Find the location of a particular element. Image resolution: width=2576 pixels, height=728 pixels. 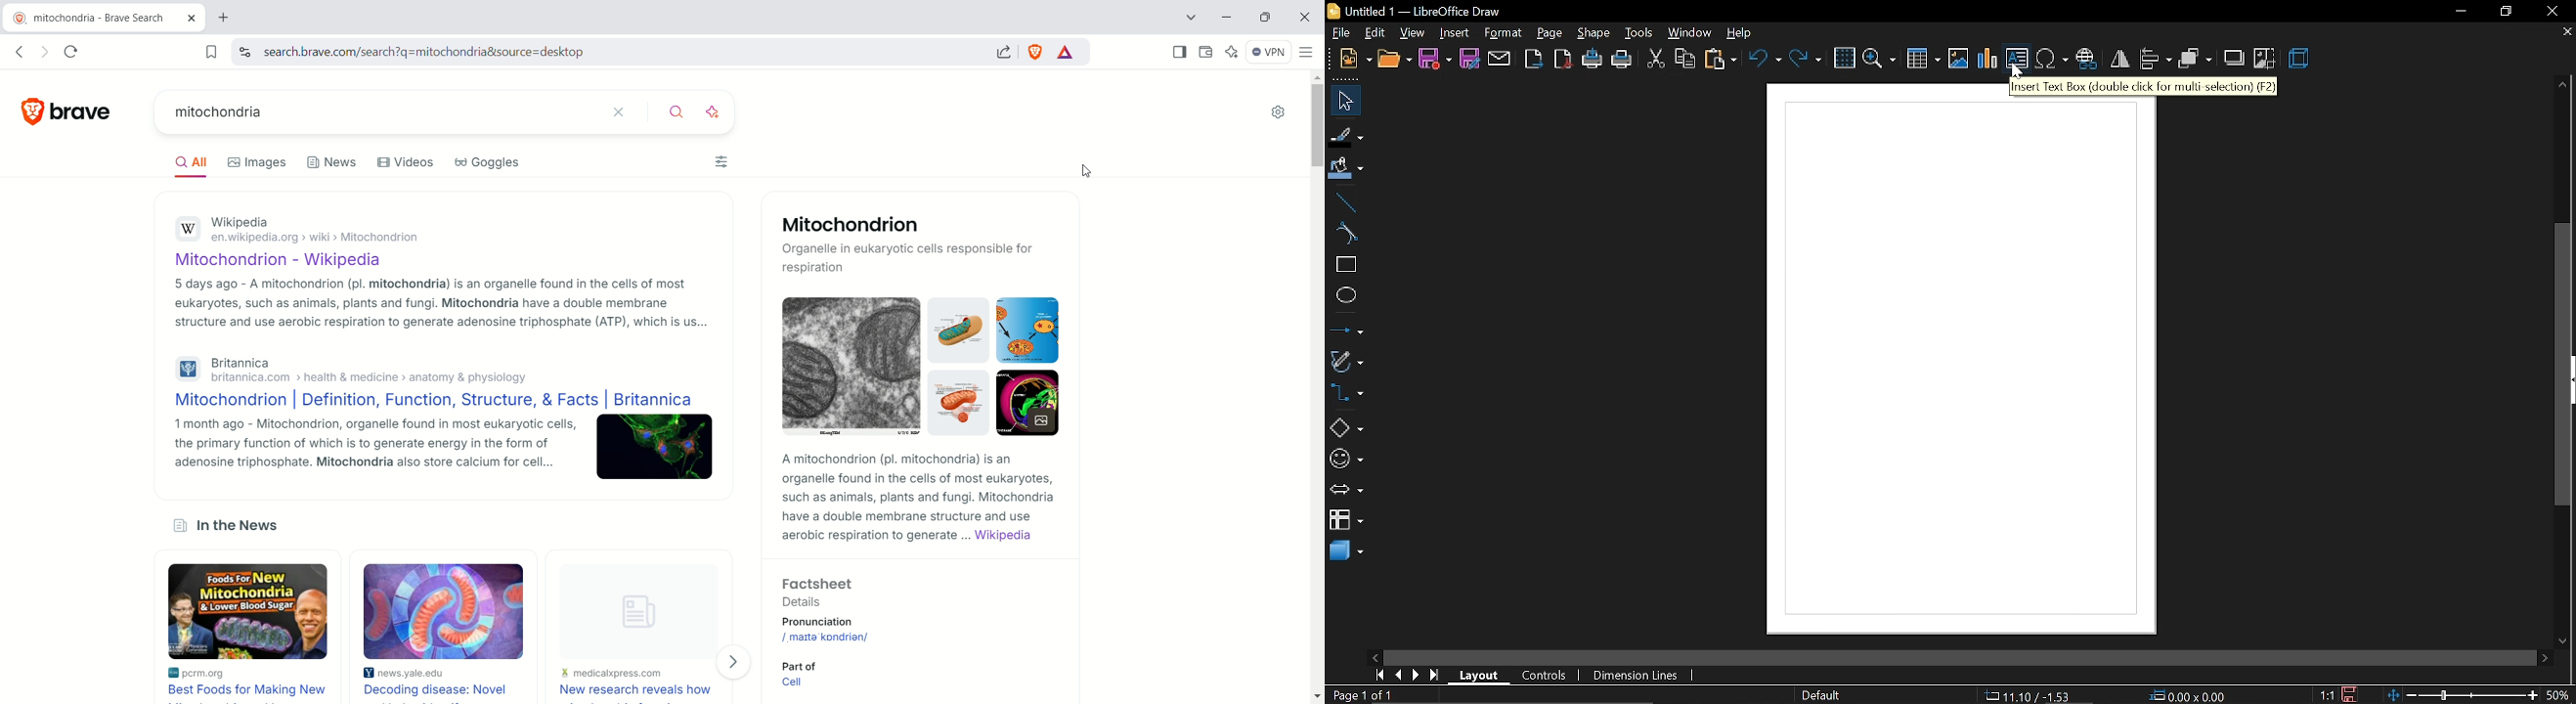

view site information is located at coordinates (246, 51).